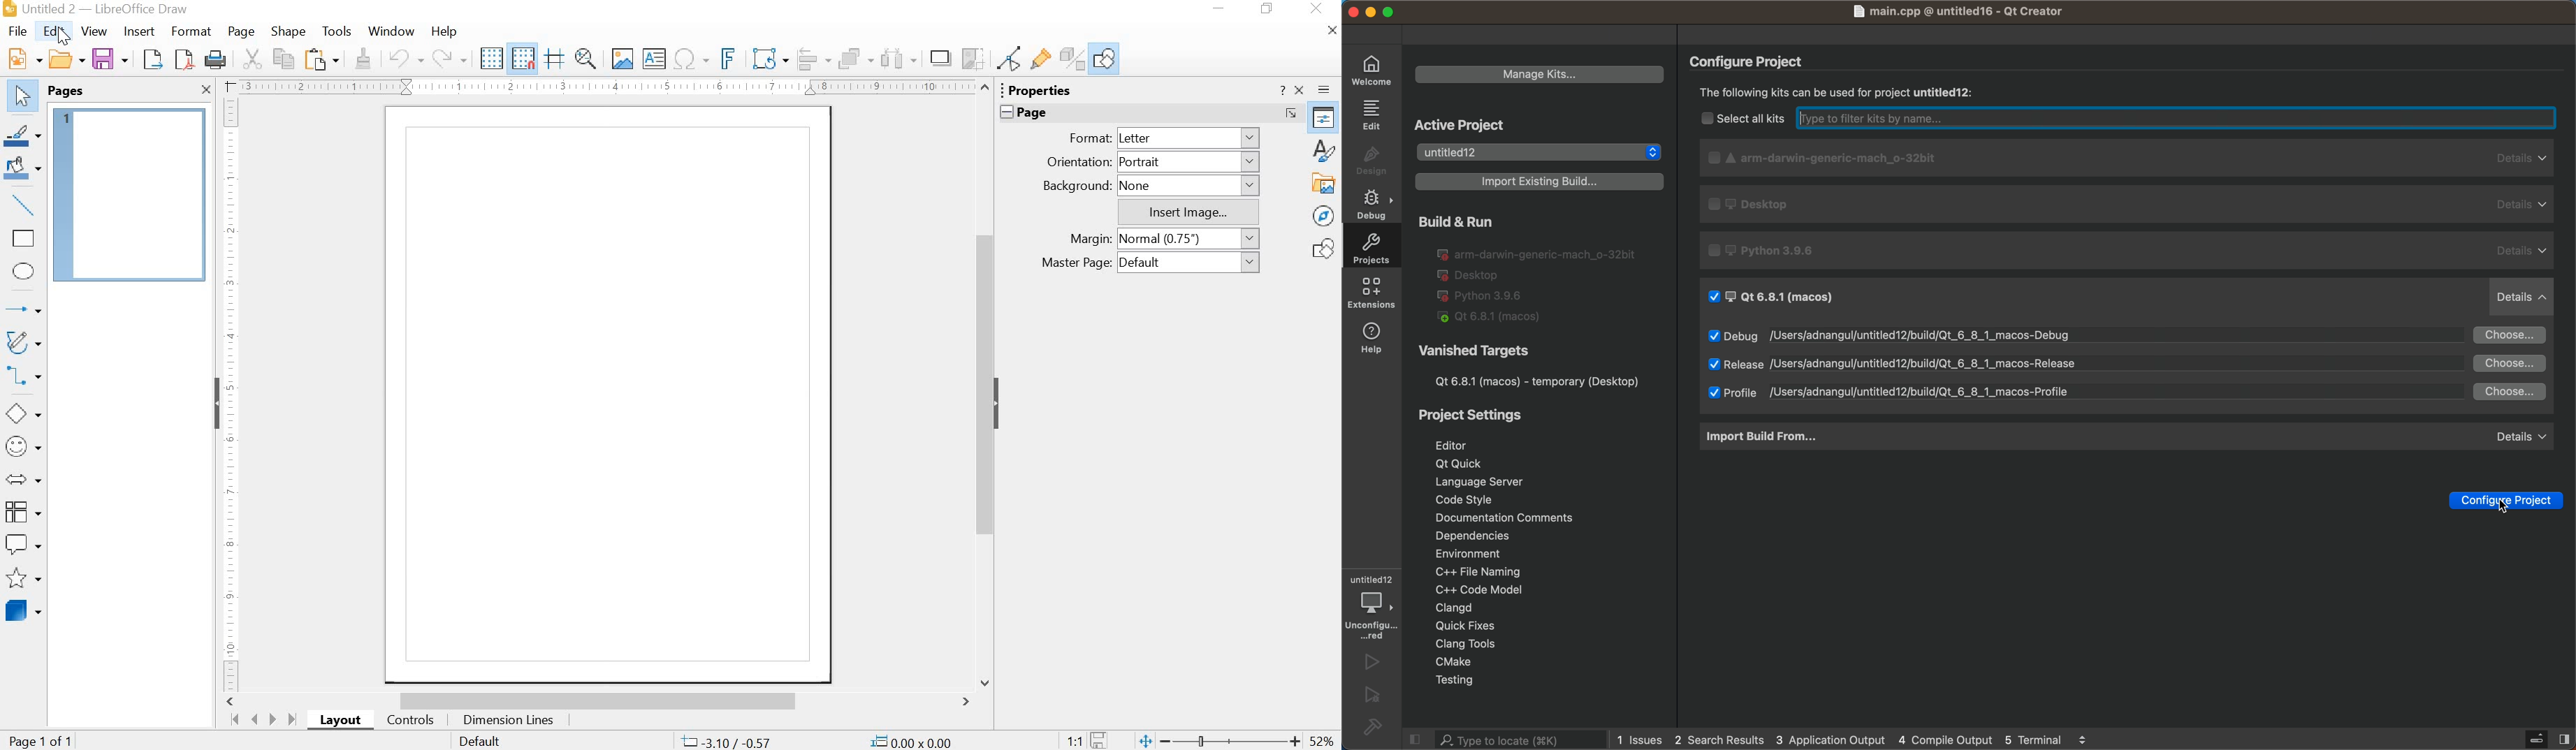 The width and height of the screenshot is (2576, 756). What do you see at coordinates (24, 206) in the screenshot?
I see `Insert line (double click for multi-selection)` at bounding box center [24, 206].